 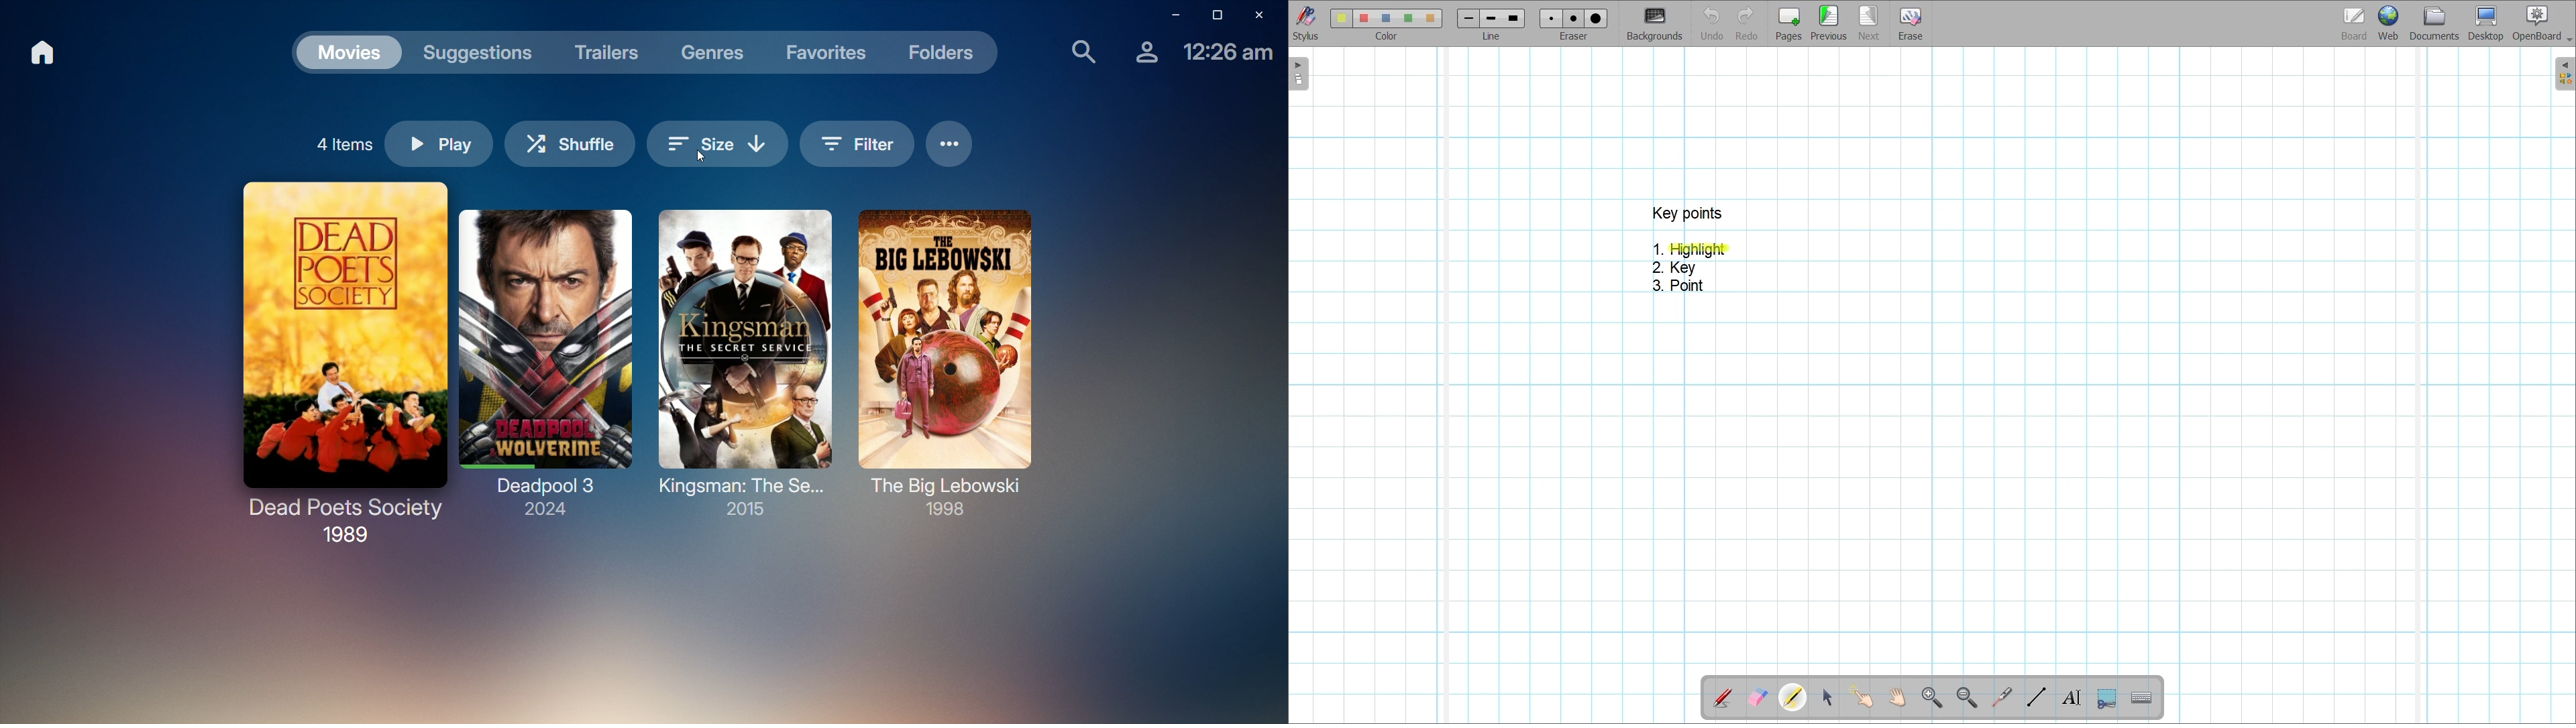 I want to click on Genres, so click(x=713, y=52).